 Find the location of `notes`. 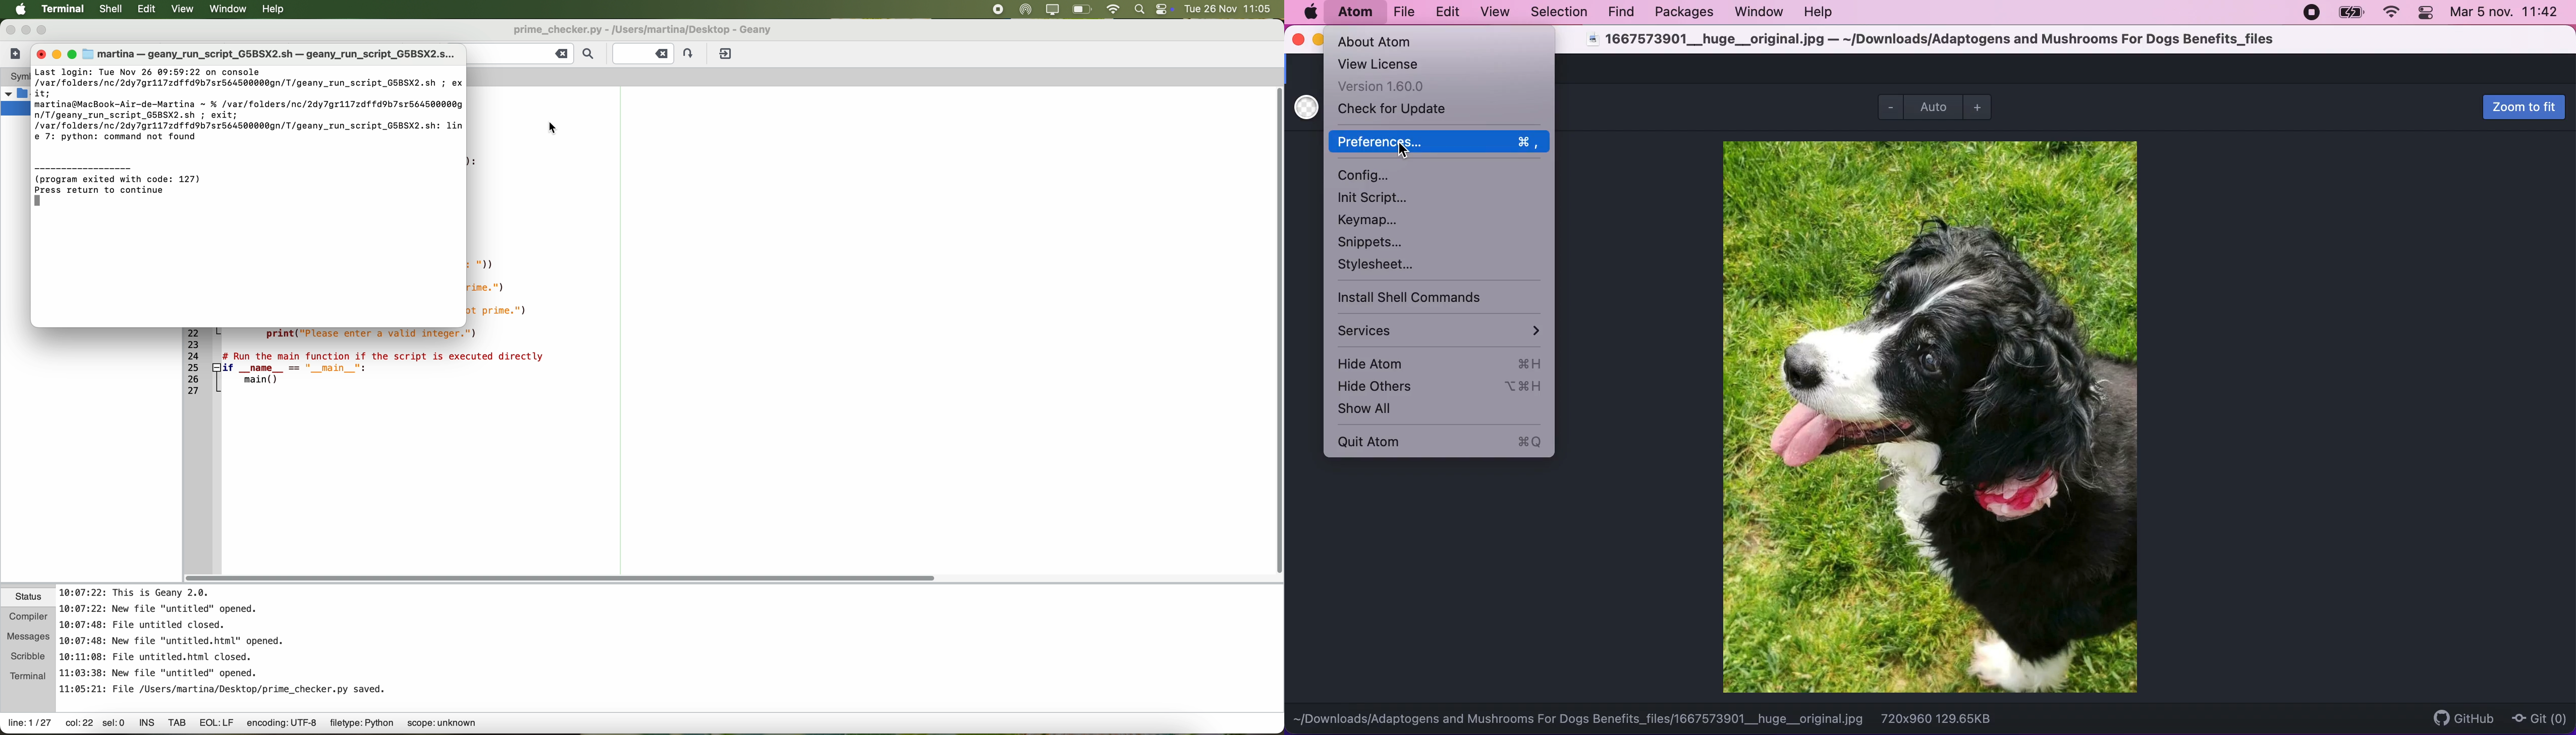

notes is located at coordinates (225, 639).